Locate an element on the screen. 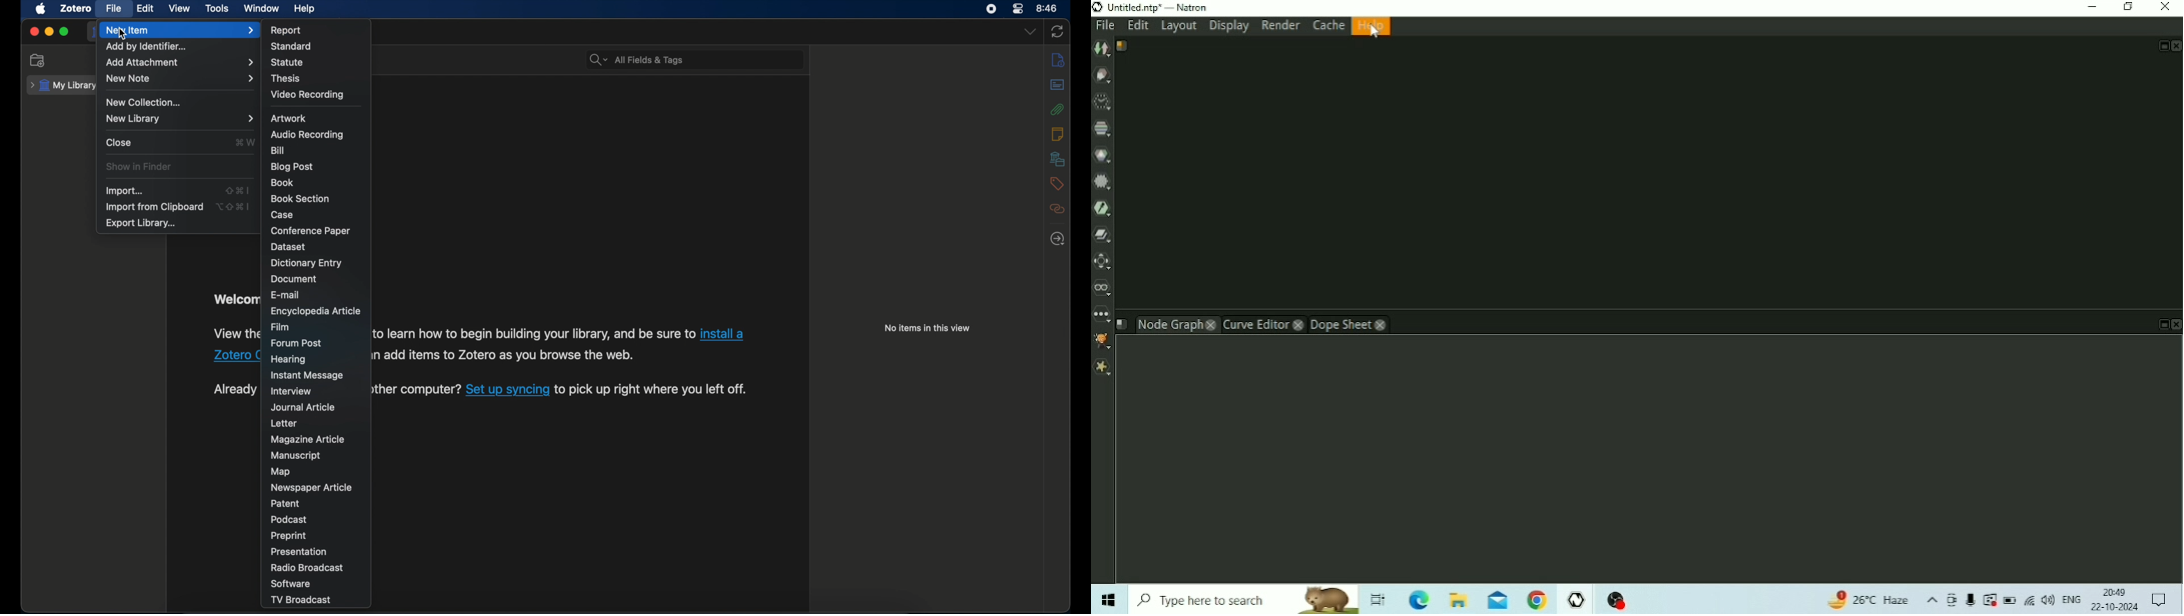 The width and height of the screenshot is (2184, 616). forum post is located at coordinates (297, 342).